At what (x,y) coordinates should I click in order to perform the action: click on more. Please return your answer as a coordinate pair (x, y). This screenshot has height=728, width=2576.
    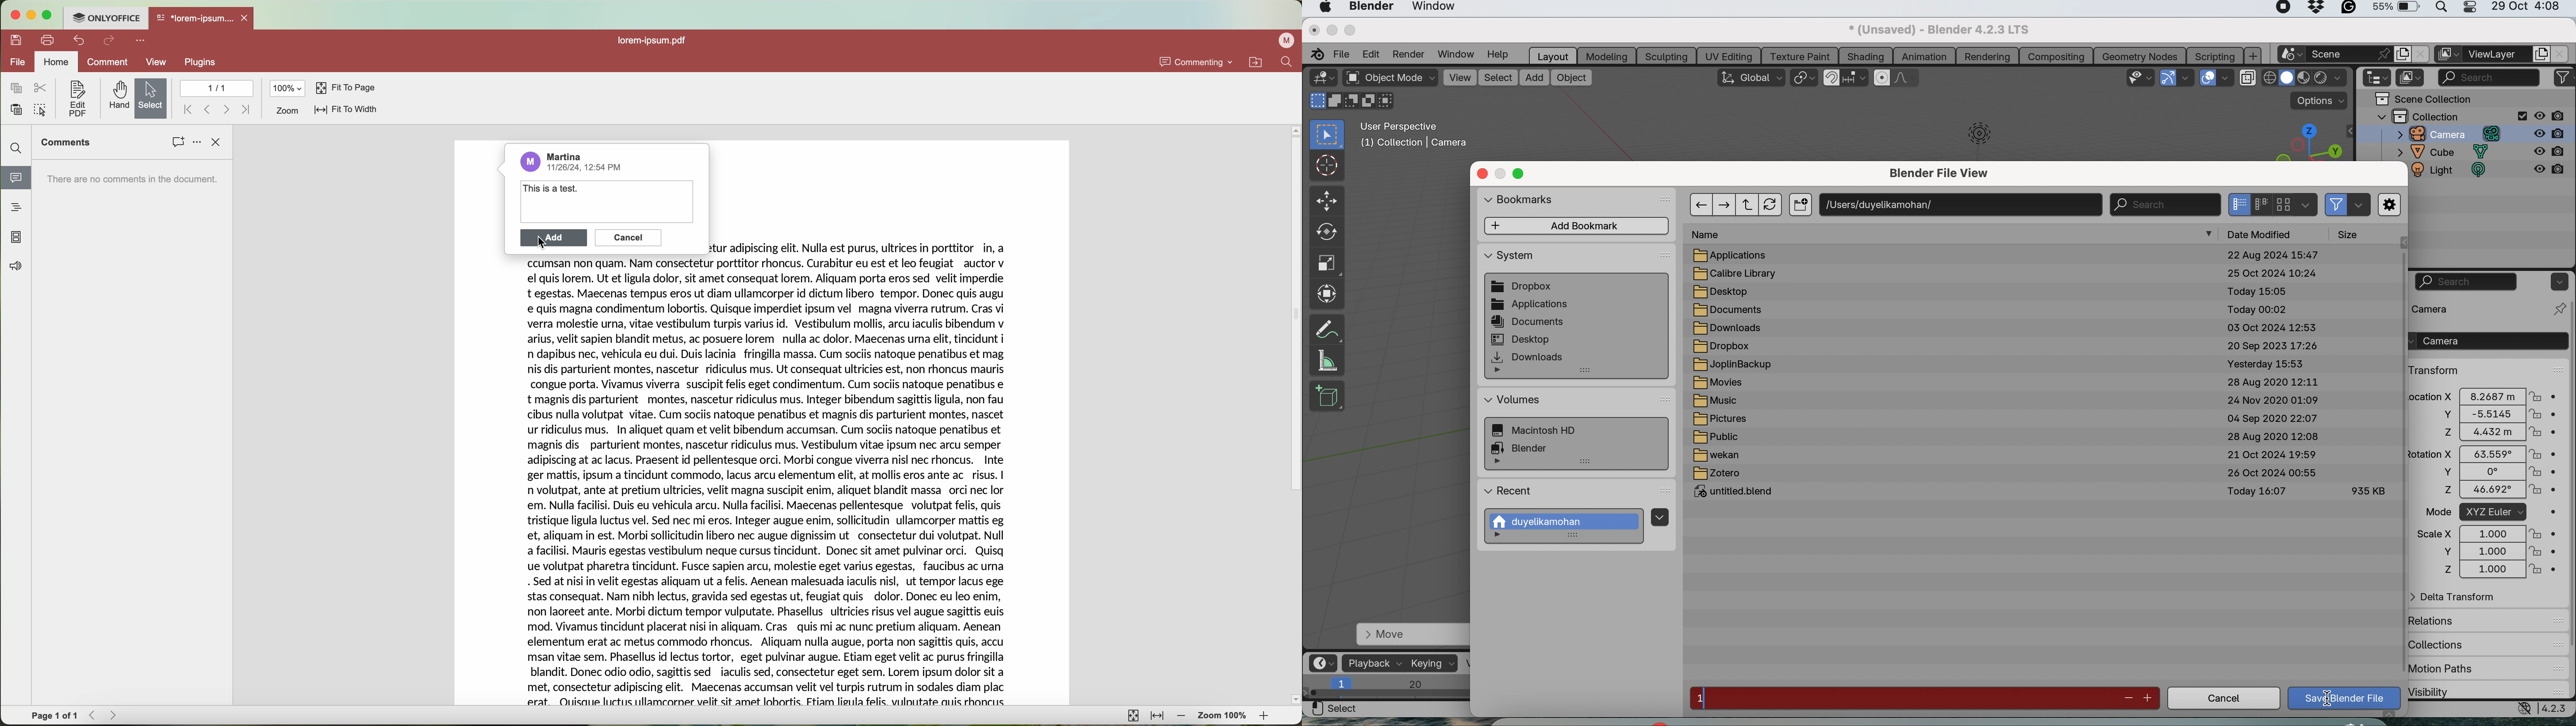
    Looking at the image, I should click on (1501, 537).